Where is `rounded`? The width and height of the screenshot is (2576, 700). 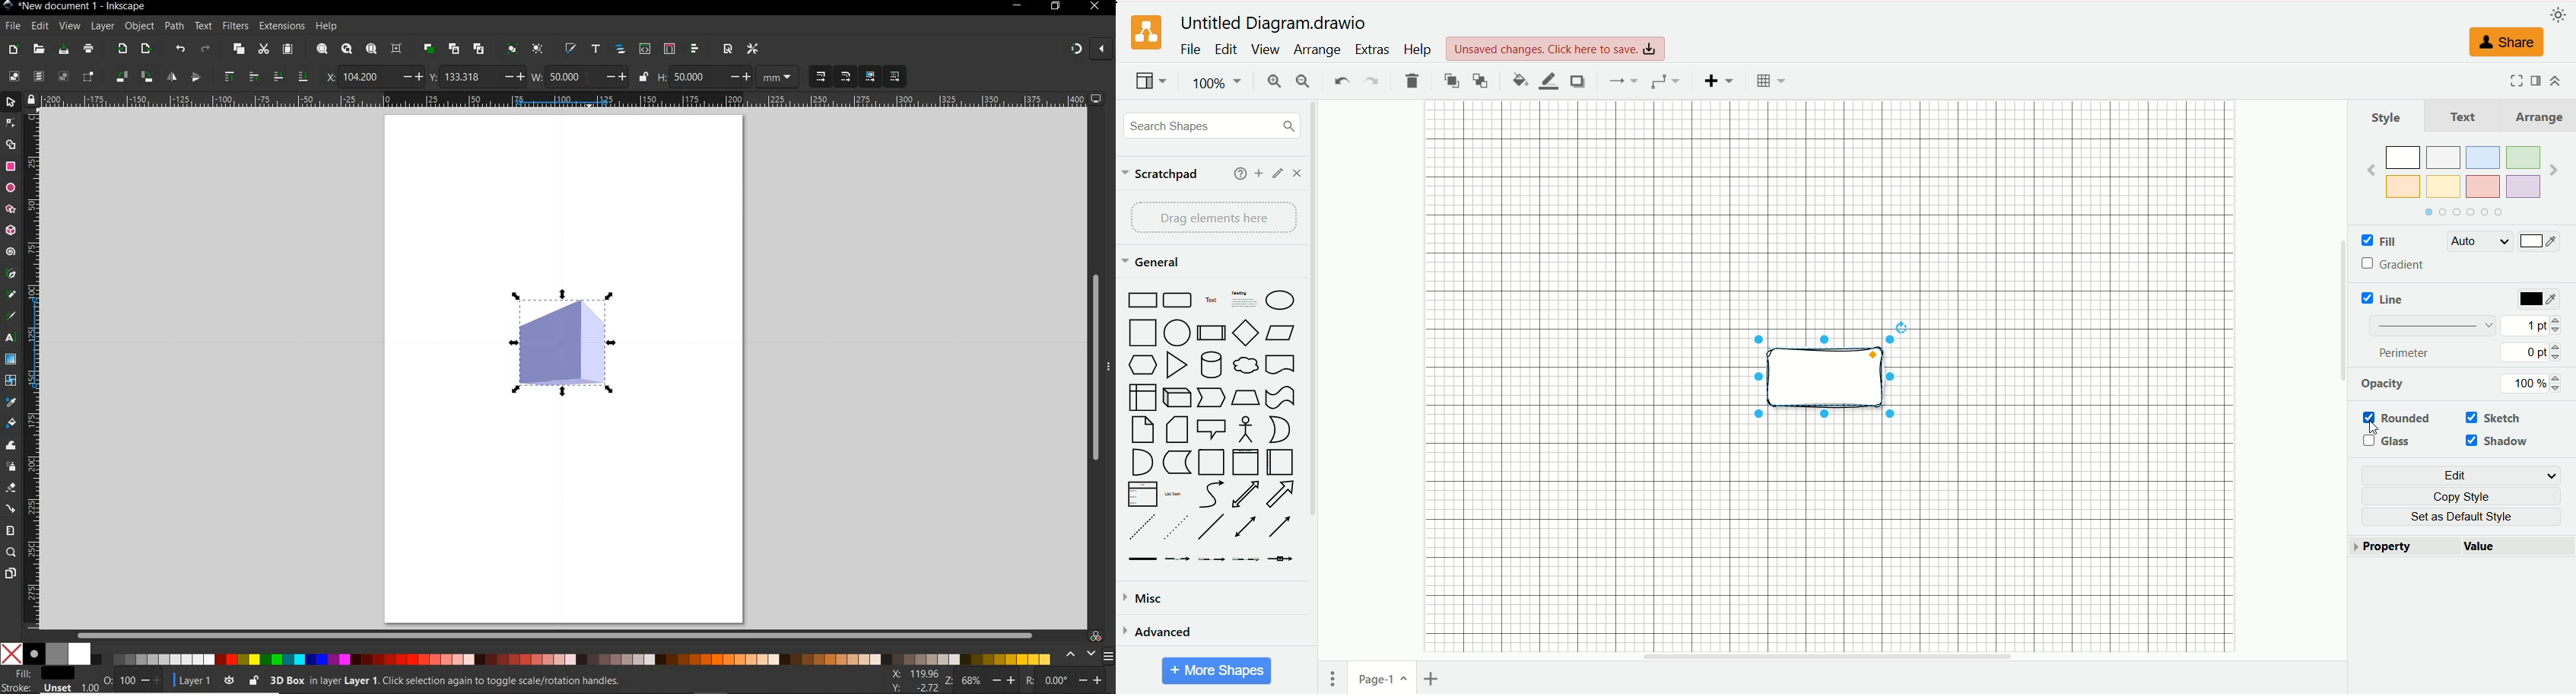 rounded is located at coordinates (2399, 419).